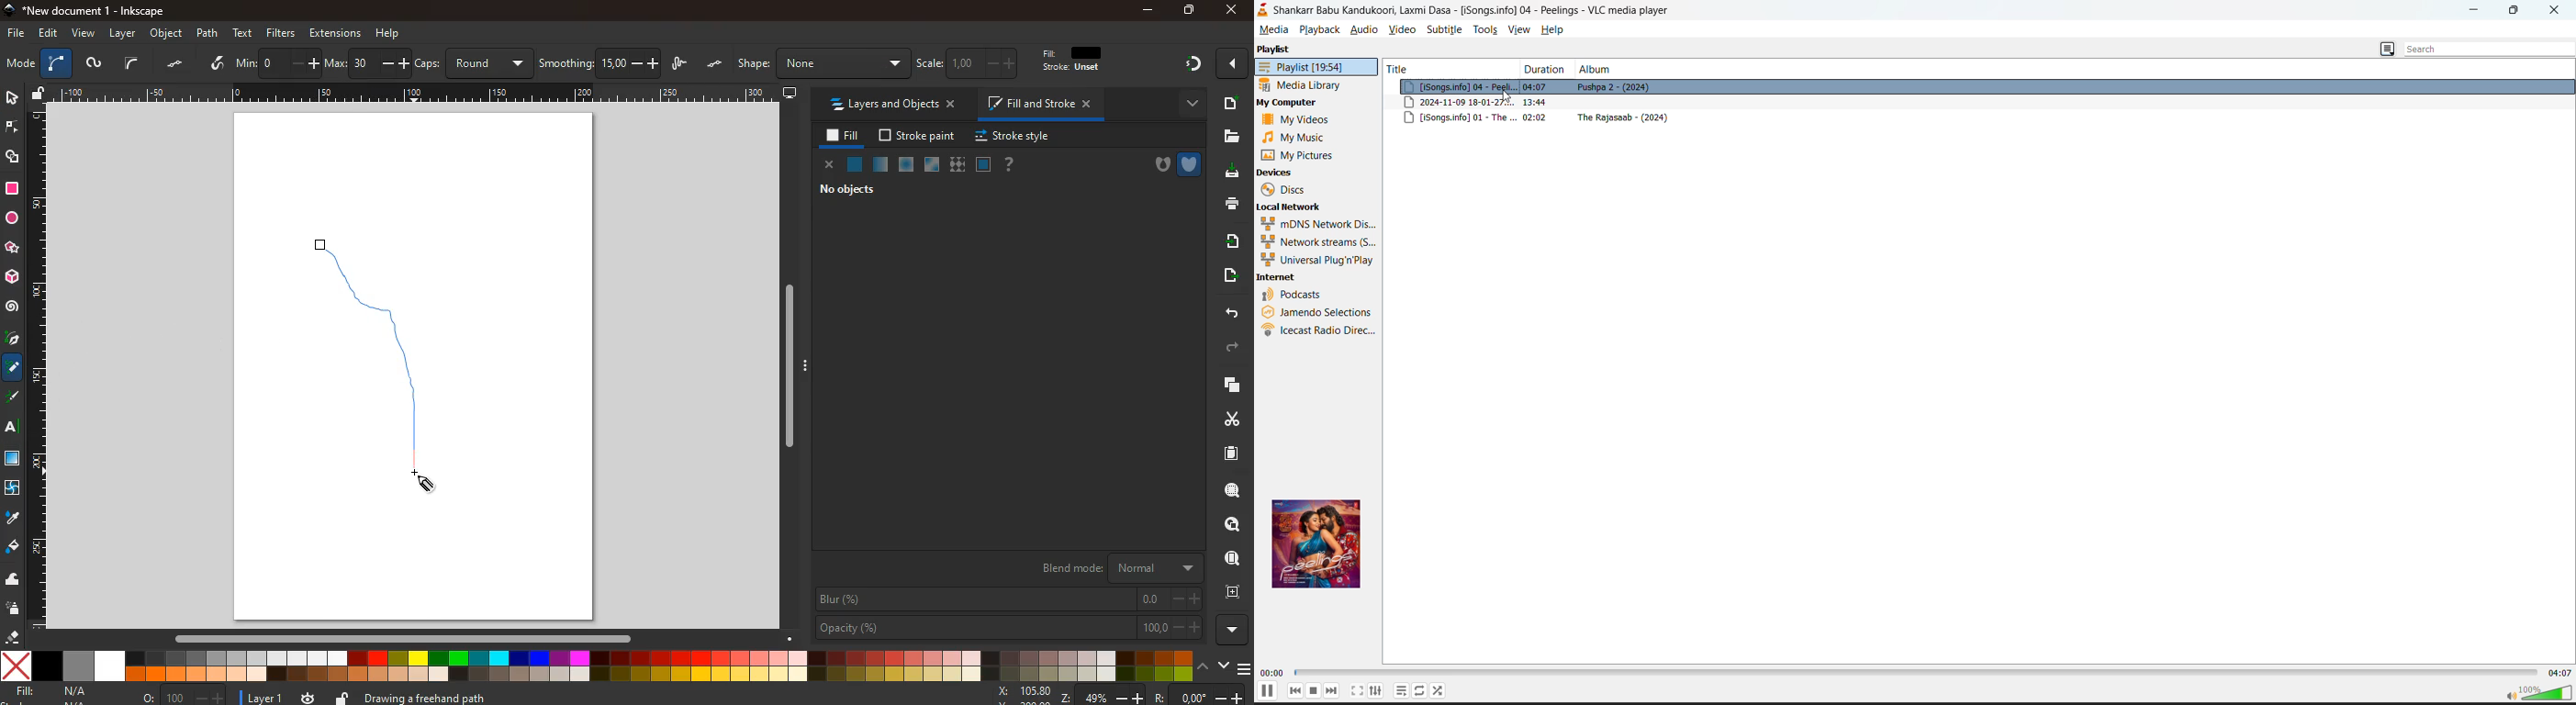 This screenshot has height=728, width=2576. I want to click on draw-cursor, so click(427, 481).